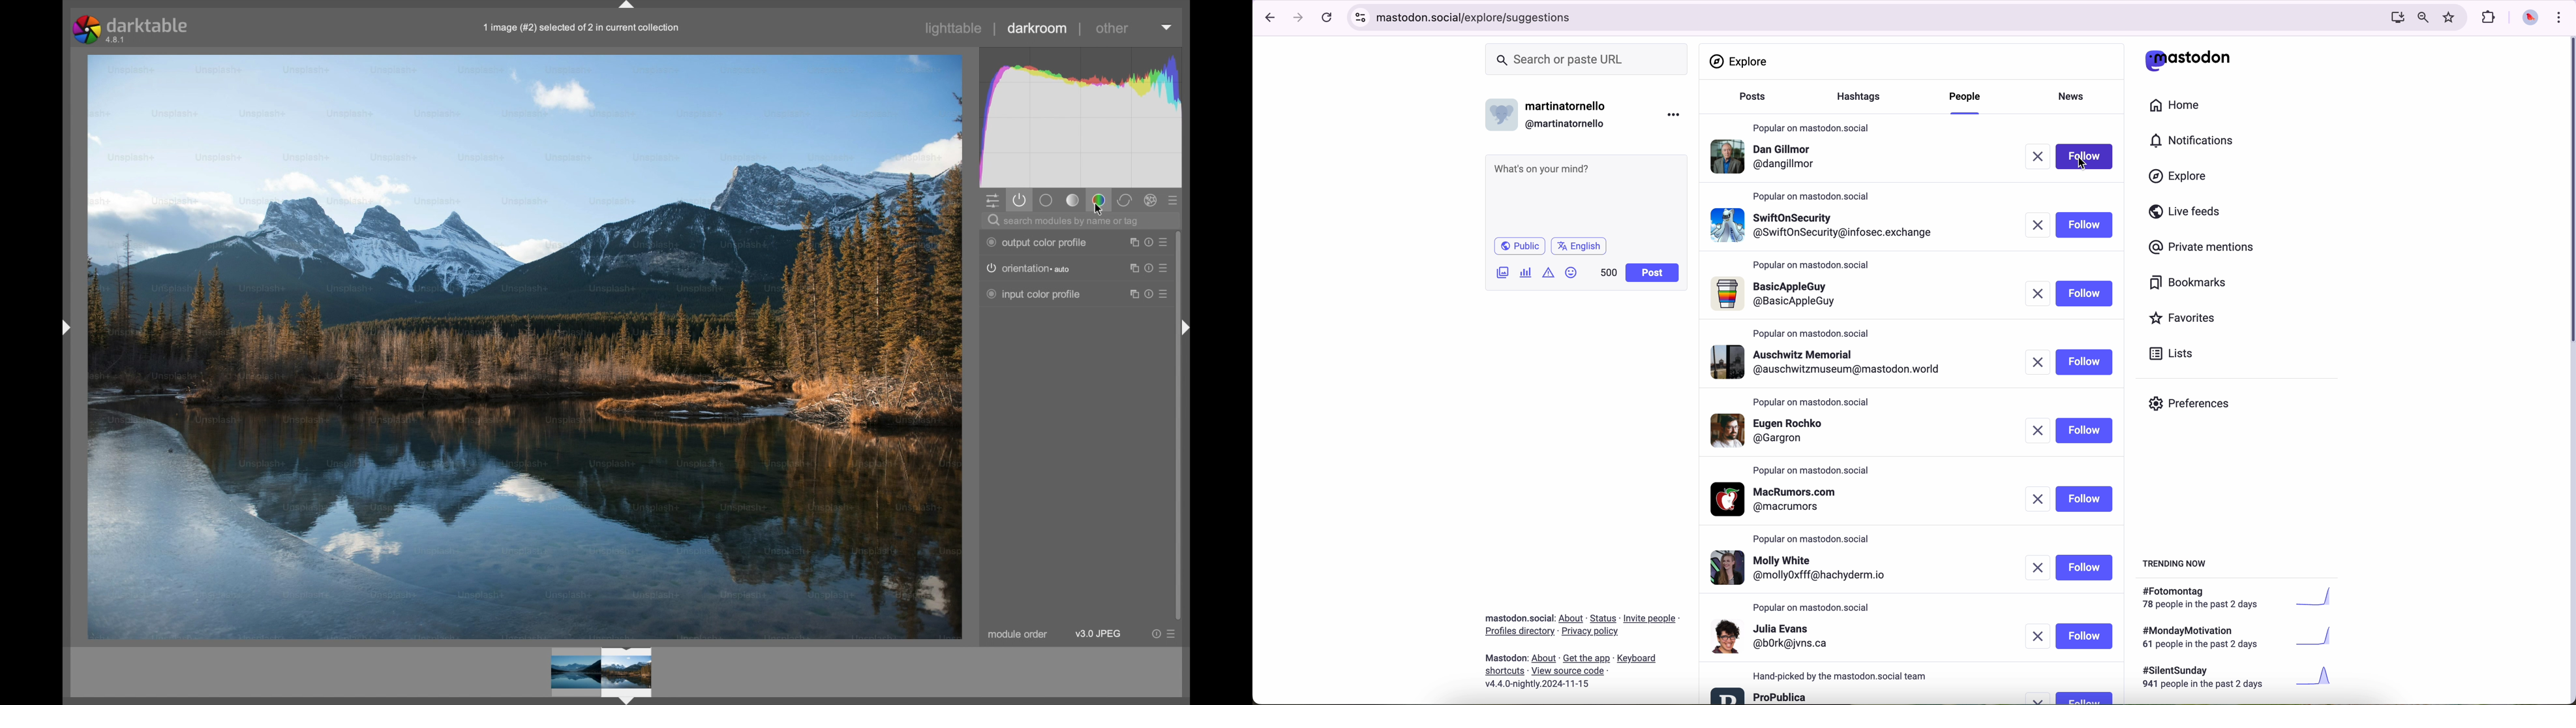  I want to click on remove, so click(2040, 432).